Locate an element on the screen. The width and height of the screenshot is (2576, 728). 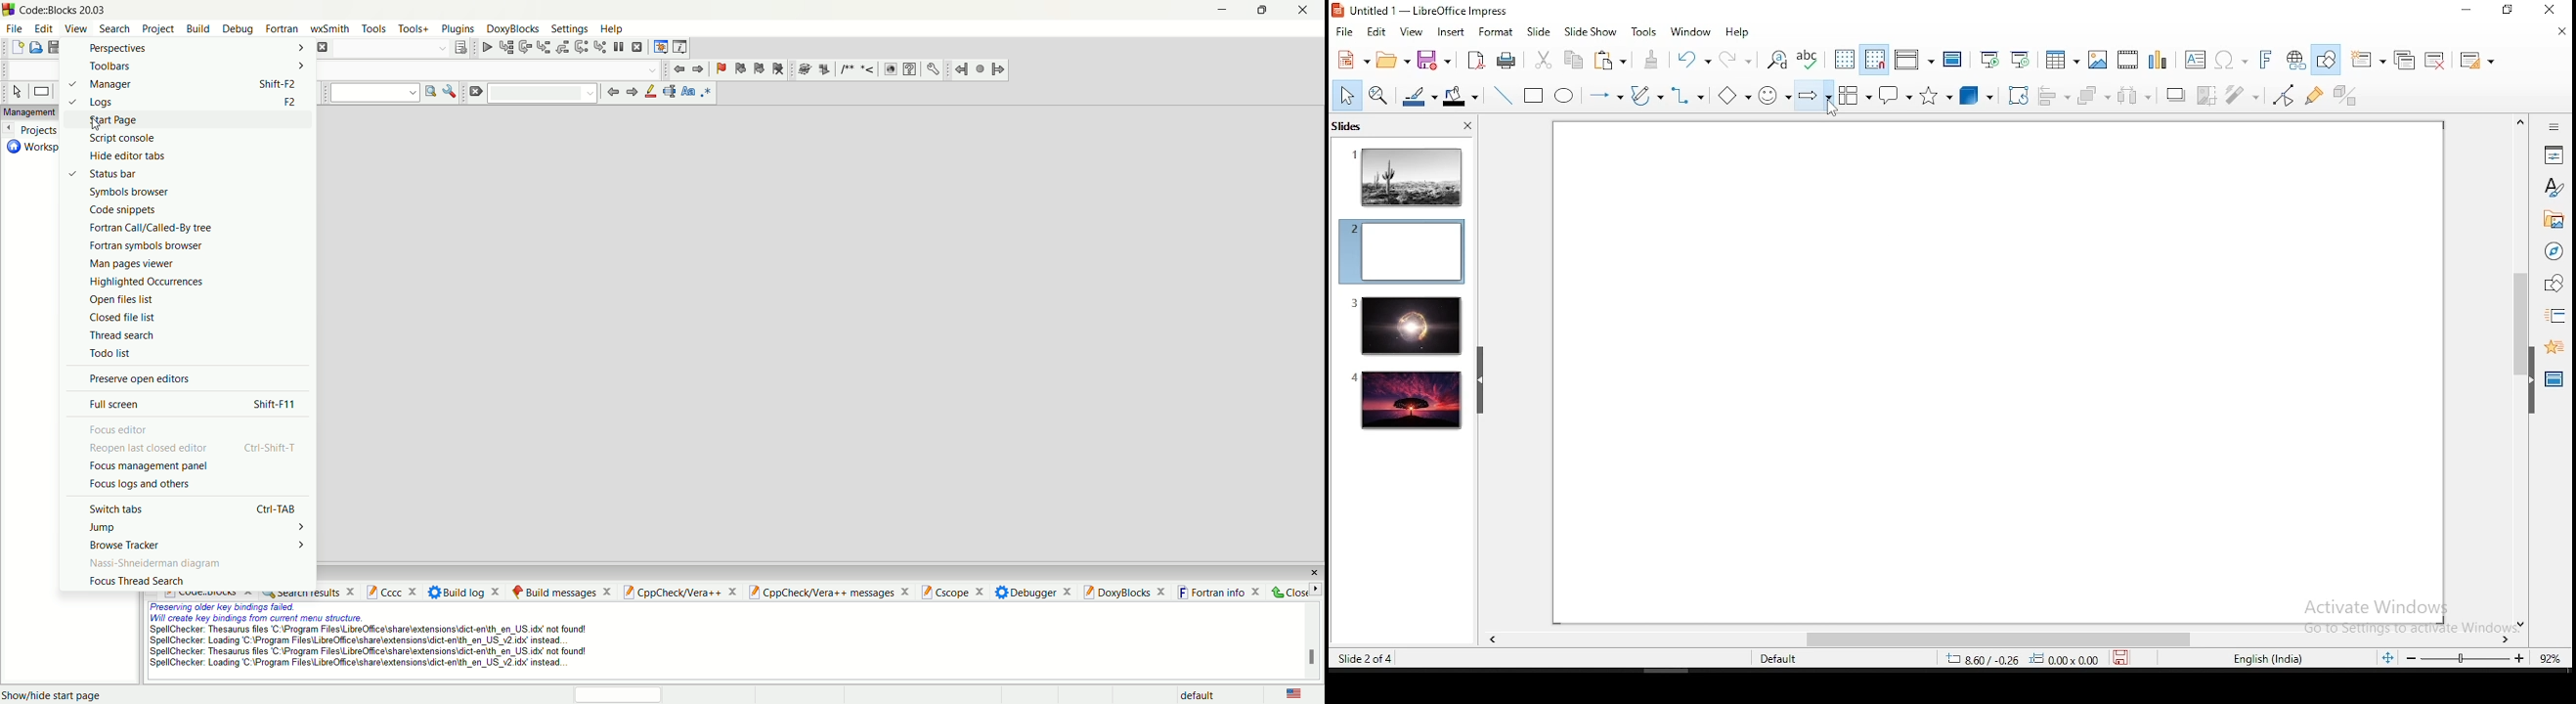
start from current slide is located at coordinates (2022, 59).